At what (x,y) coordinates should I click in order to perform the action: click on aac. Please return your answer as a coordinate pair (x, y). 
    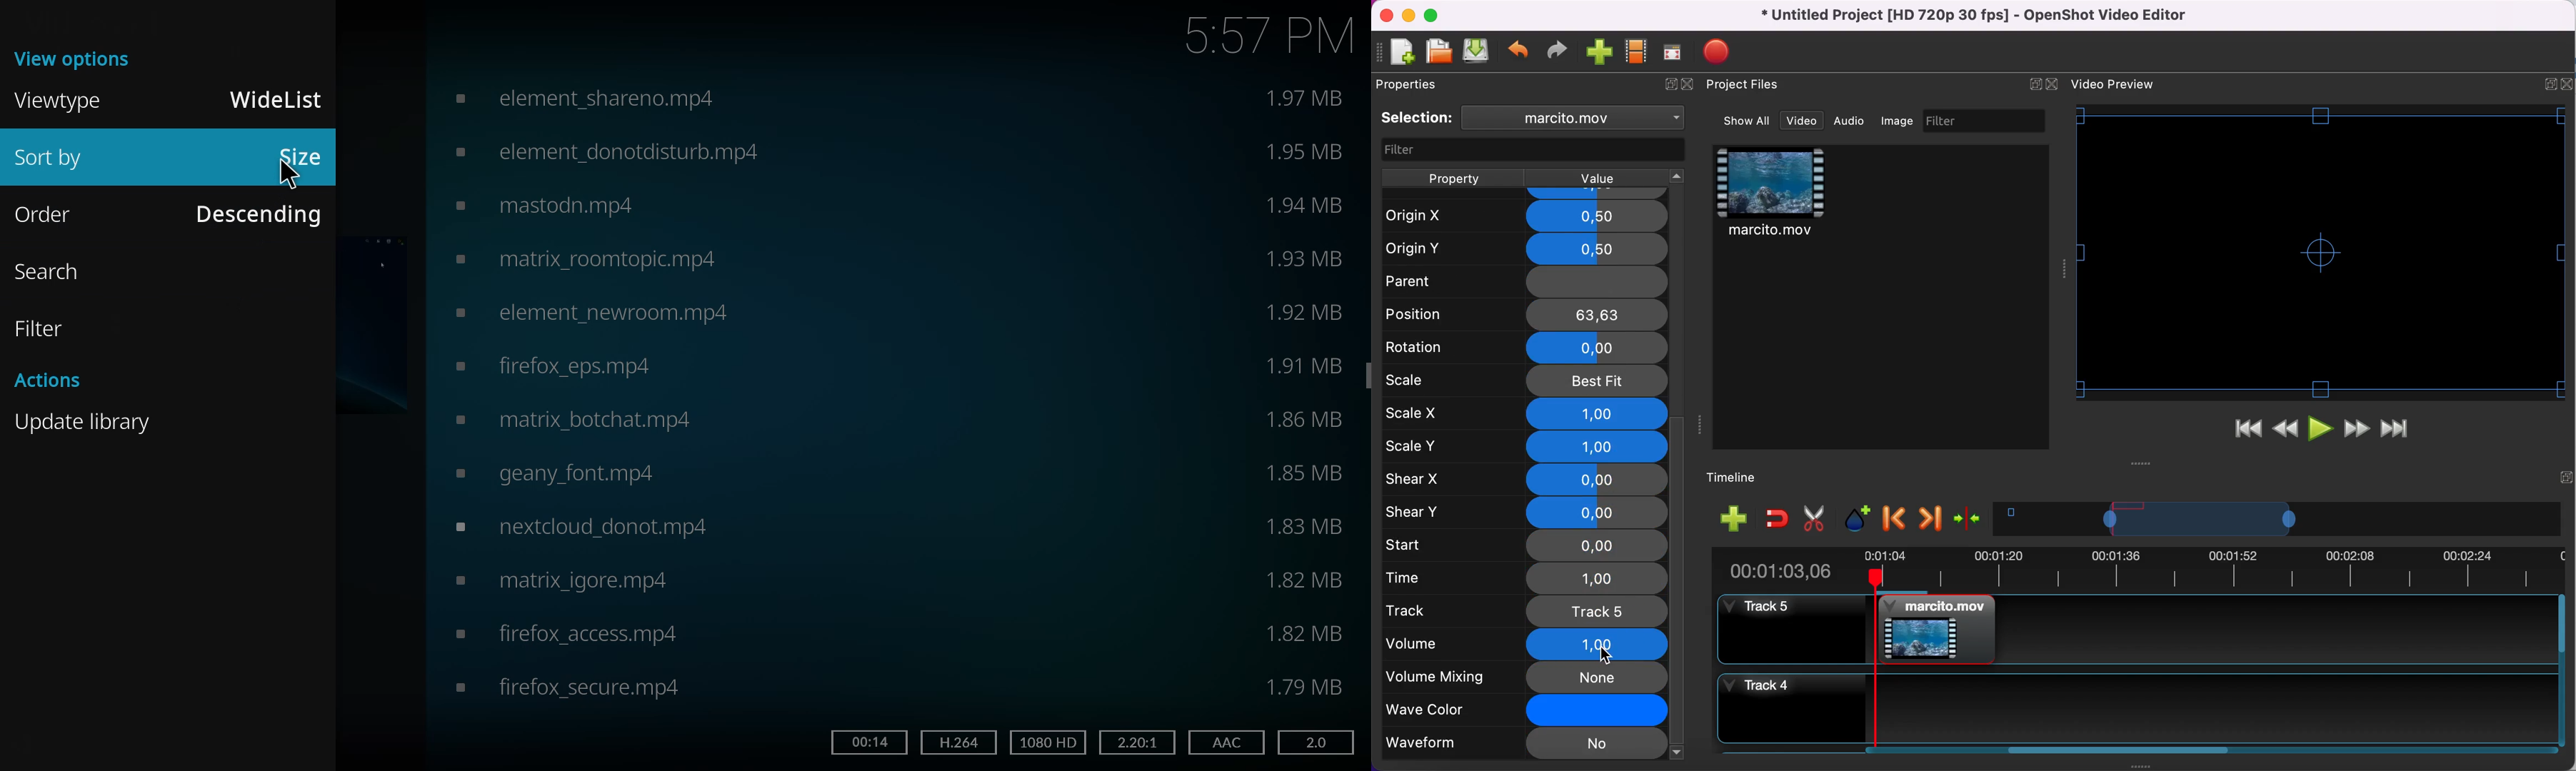
    Looking at the image, I should click on (1224, 742).